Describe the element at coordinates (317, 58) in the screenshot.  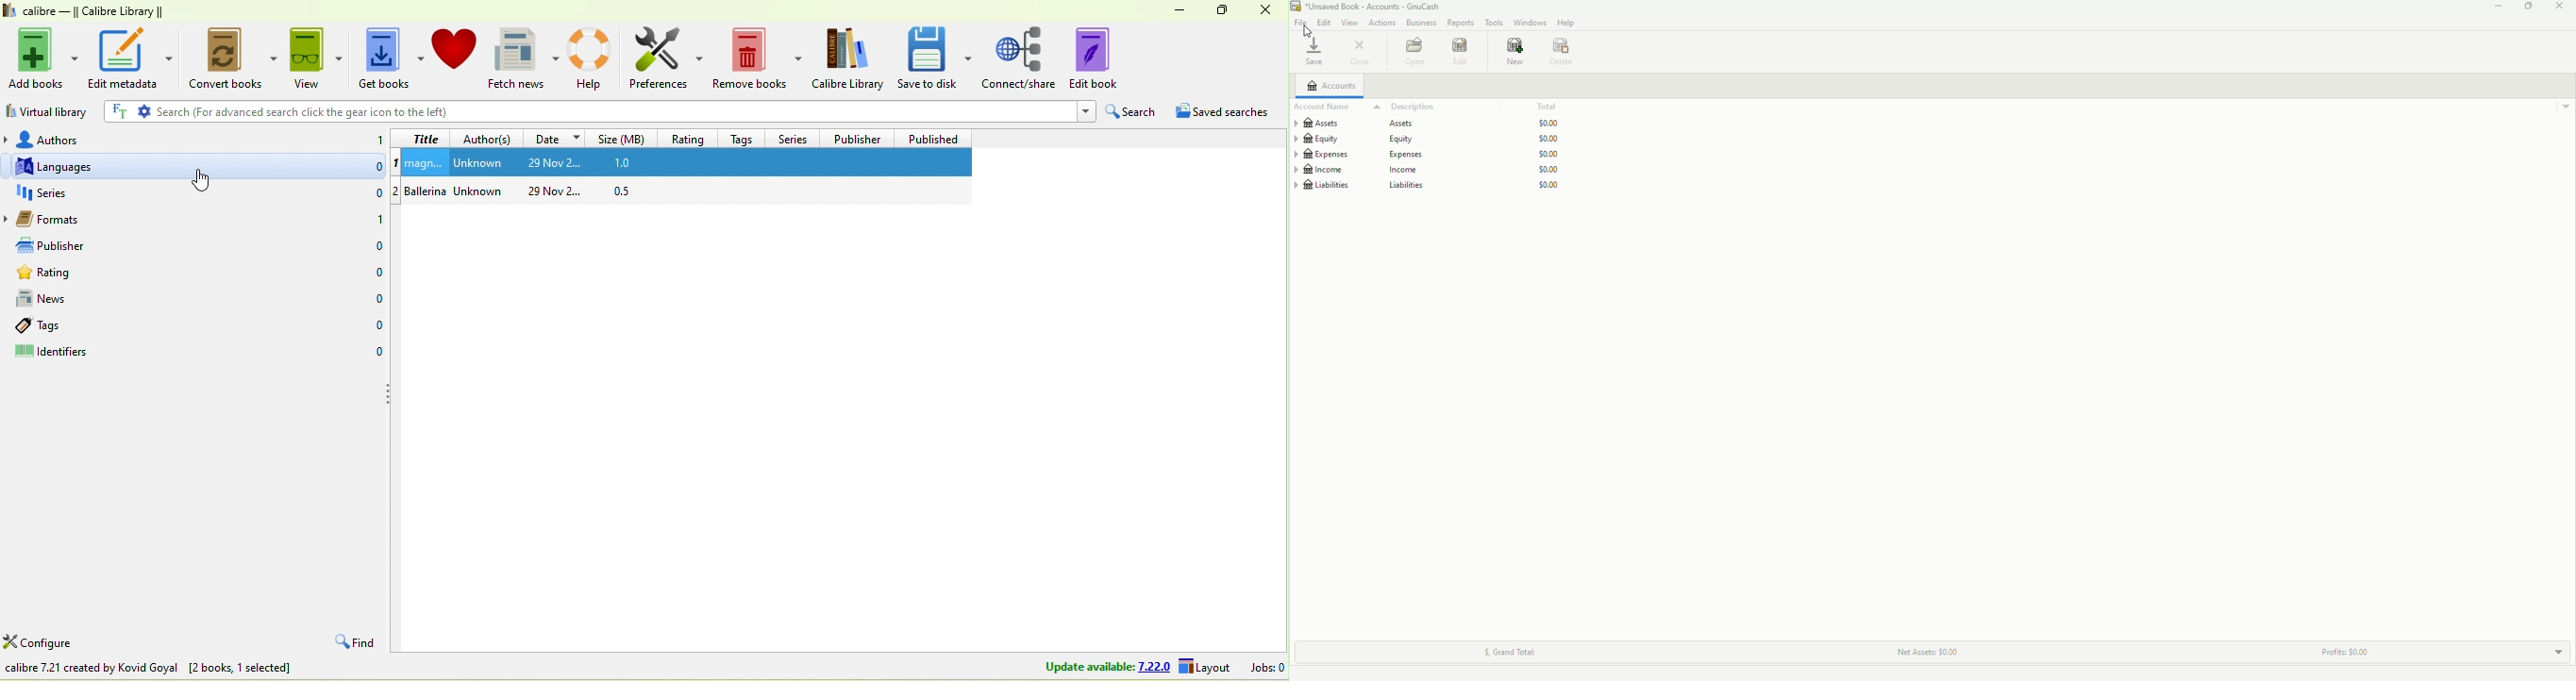
I see `view` at that location.